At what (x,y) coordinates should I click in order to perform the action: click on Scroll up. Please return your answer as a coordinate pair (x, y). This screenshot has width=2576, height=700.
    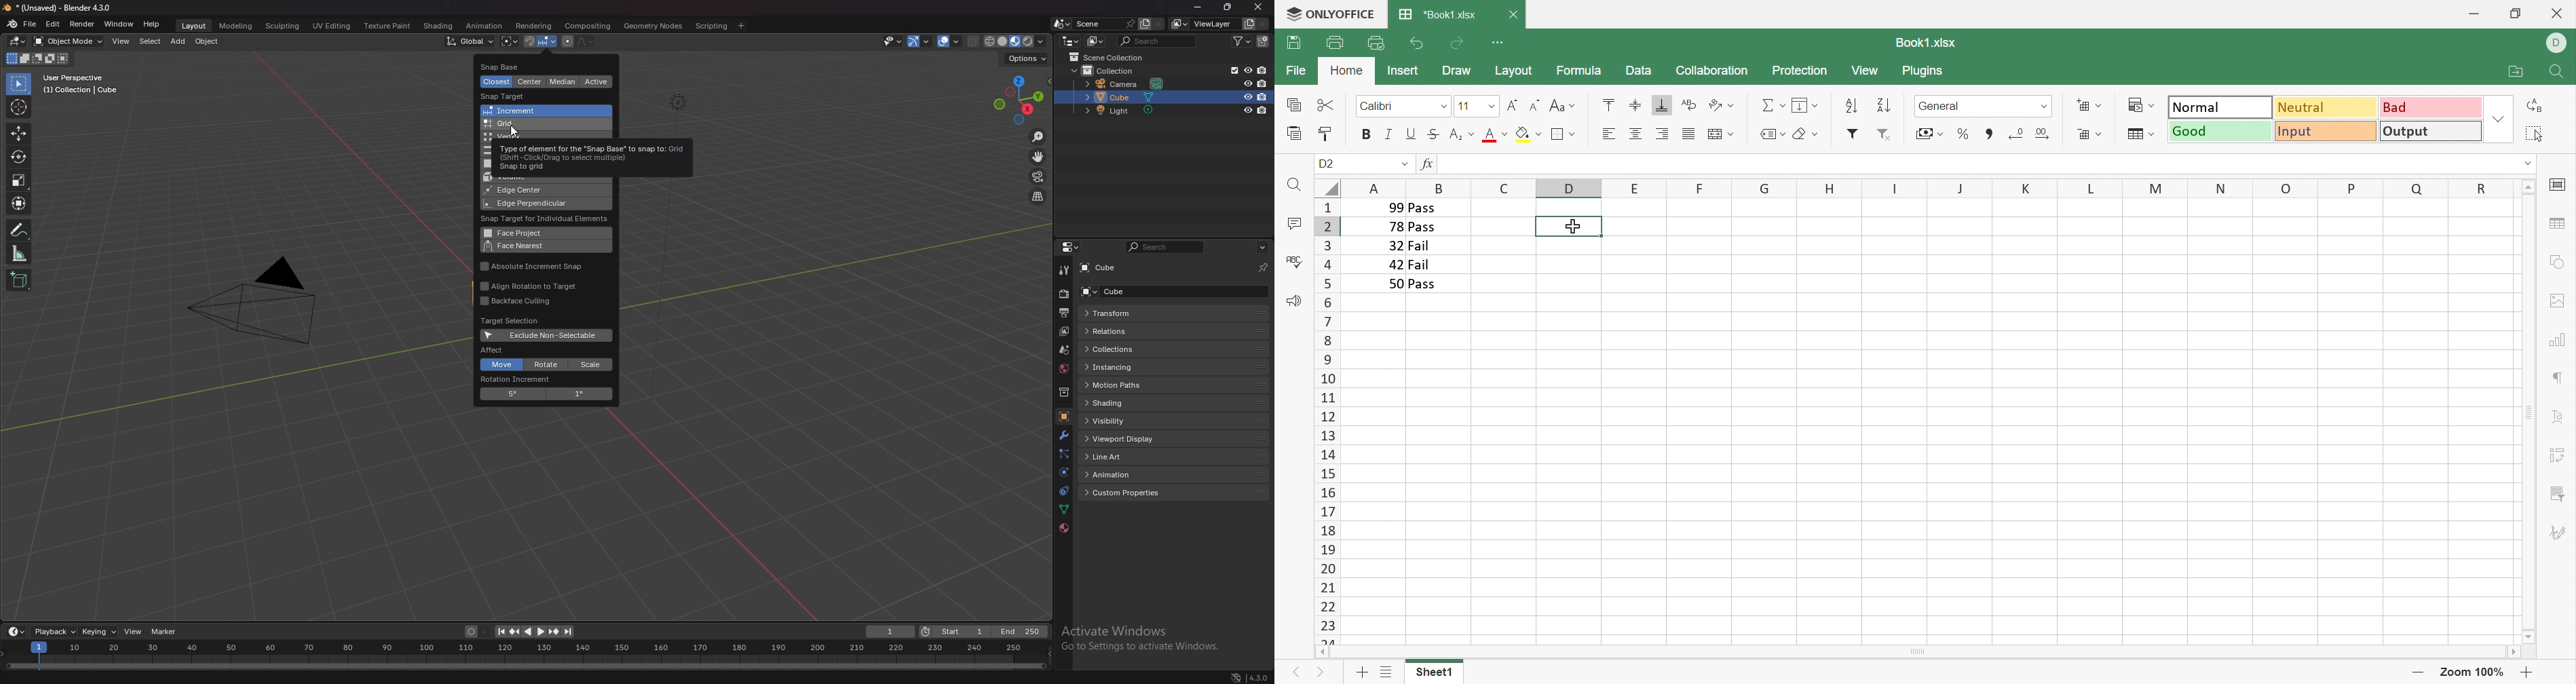
    Looking at the image, I should click on (2530, 185).